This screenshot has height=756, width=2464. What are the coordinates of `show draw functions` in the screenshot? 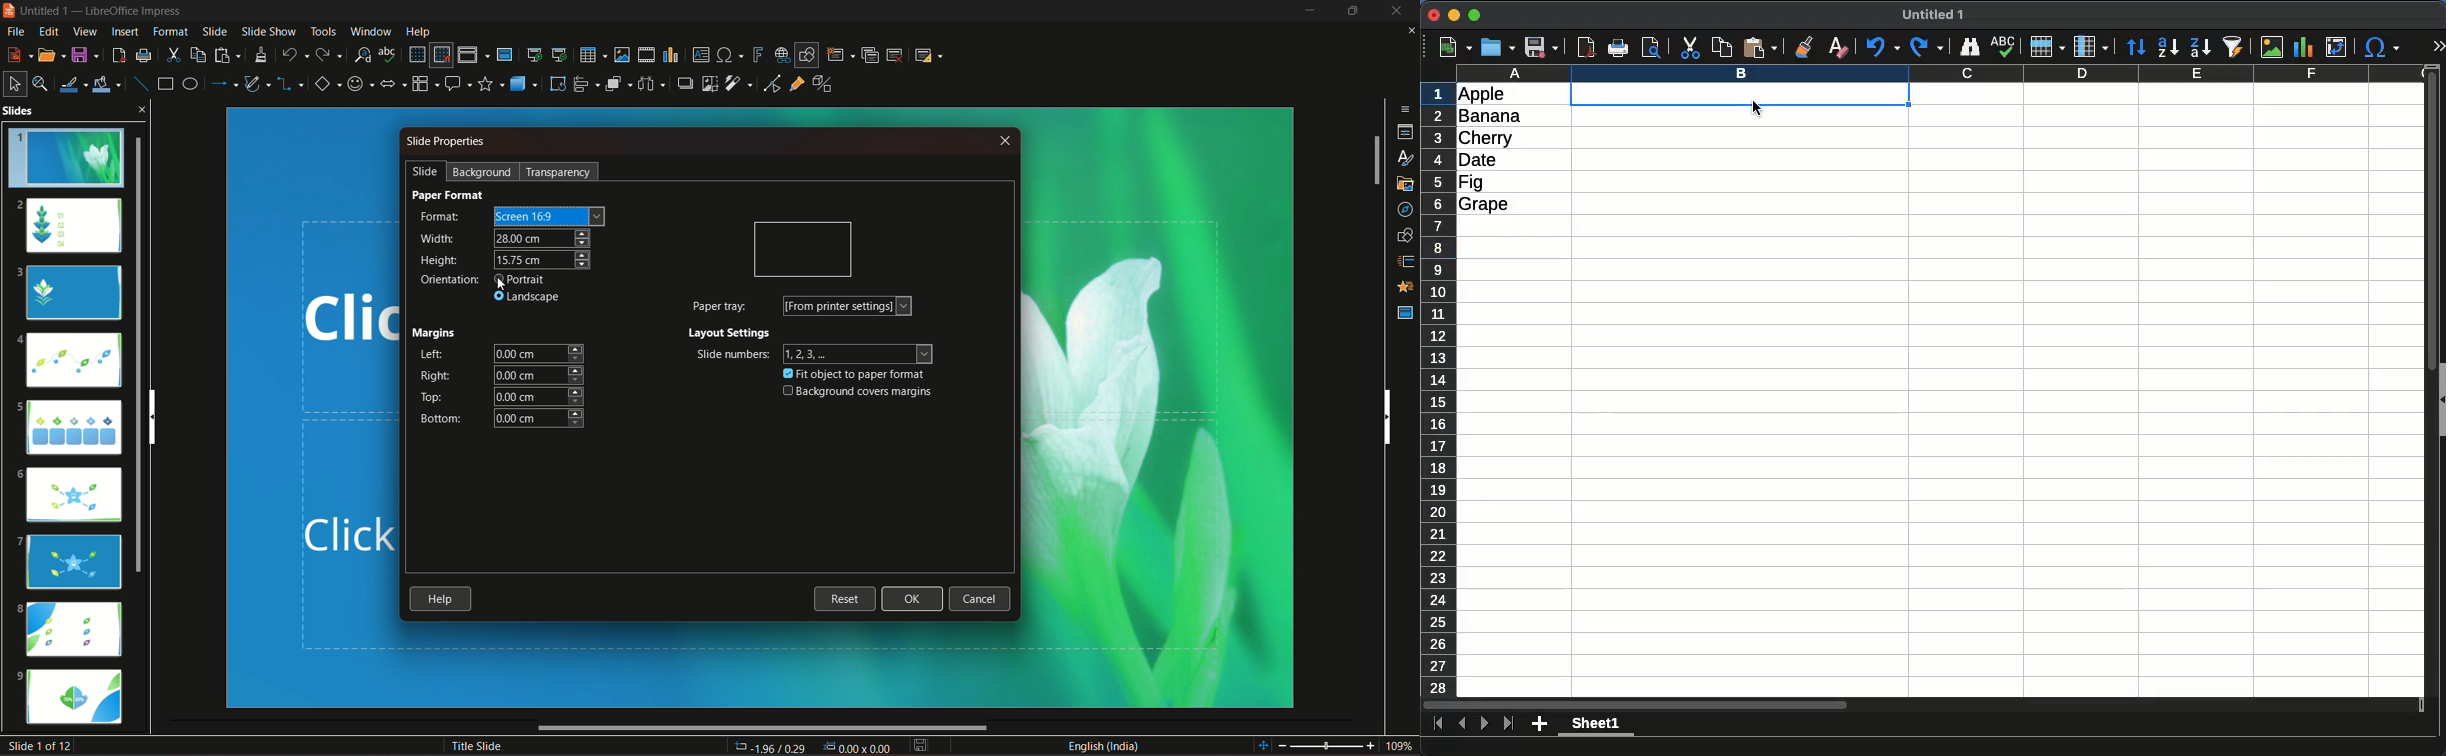 It's located at (806, 54).